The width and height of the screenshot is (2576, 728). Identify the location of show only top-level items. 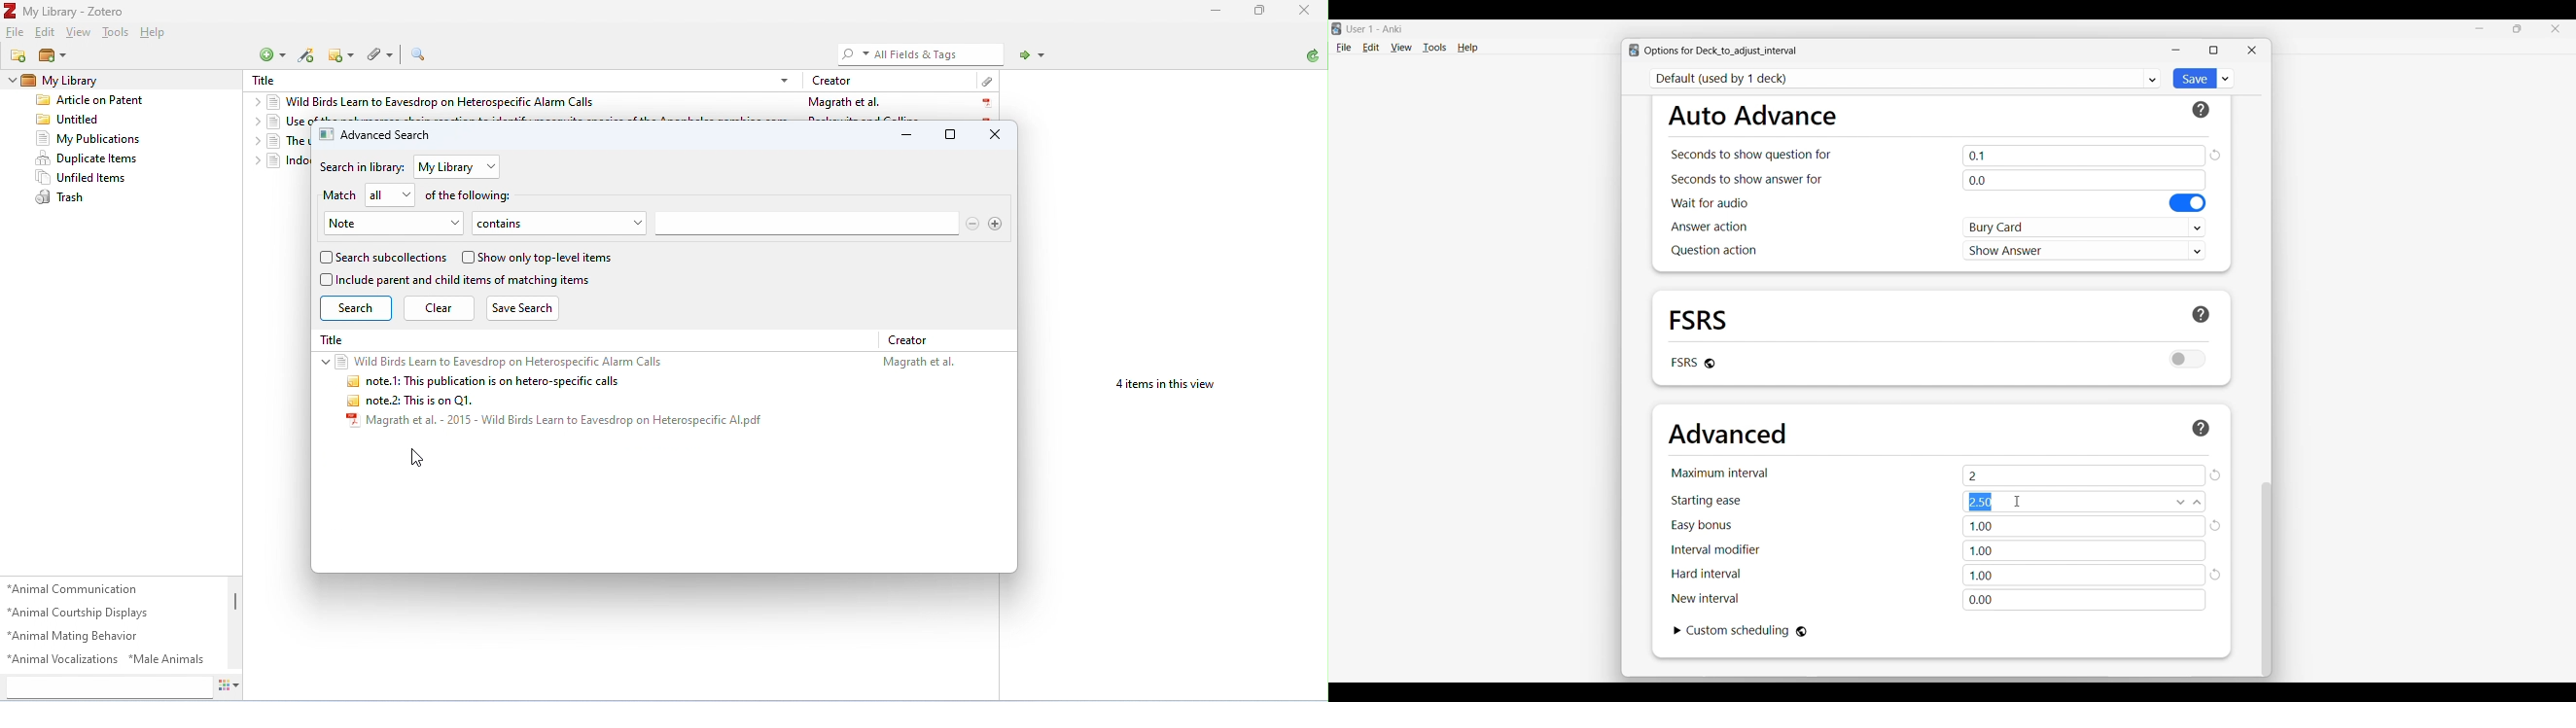
(546, 258).